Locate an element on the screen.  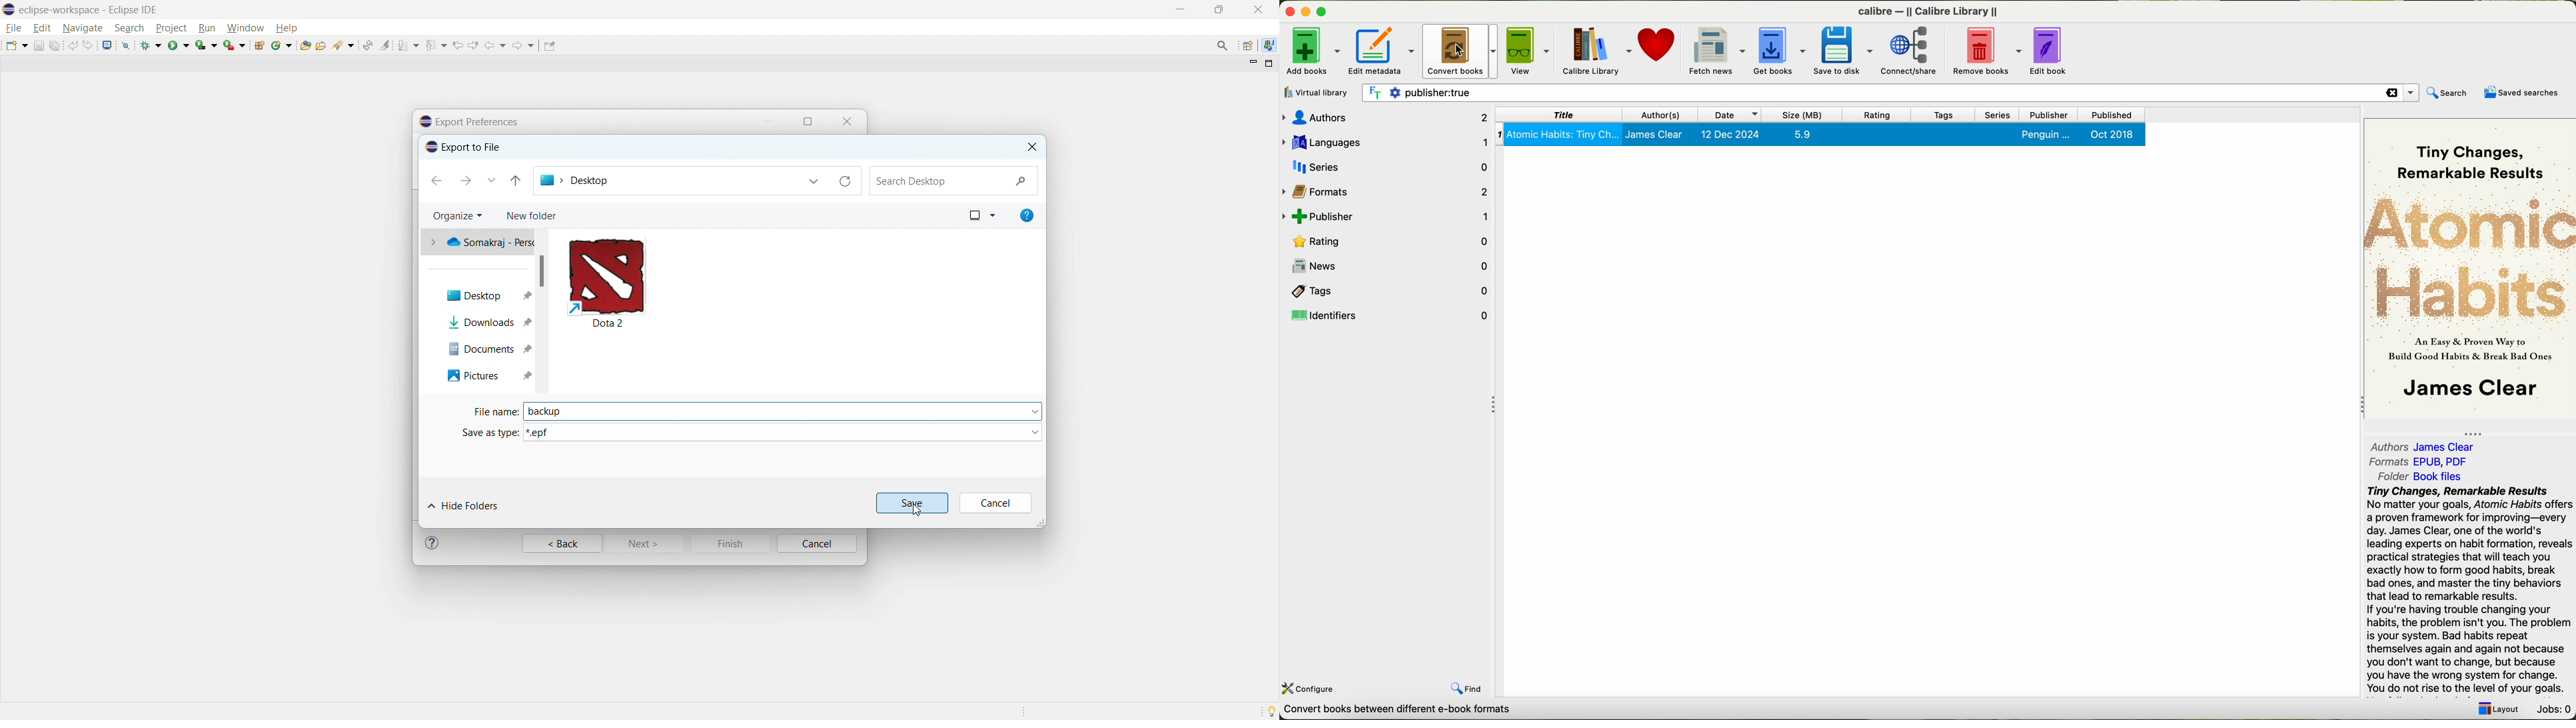
save is located at coordinates (38, 46).